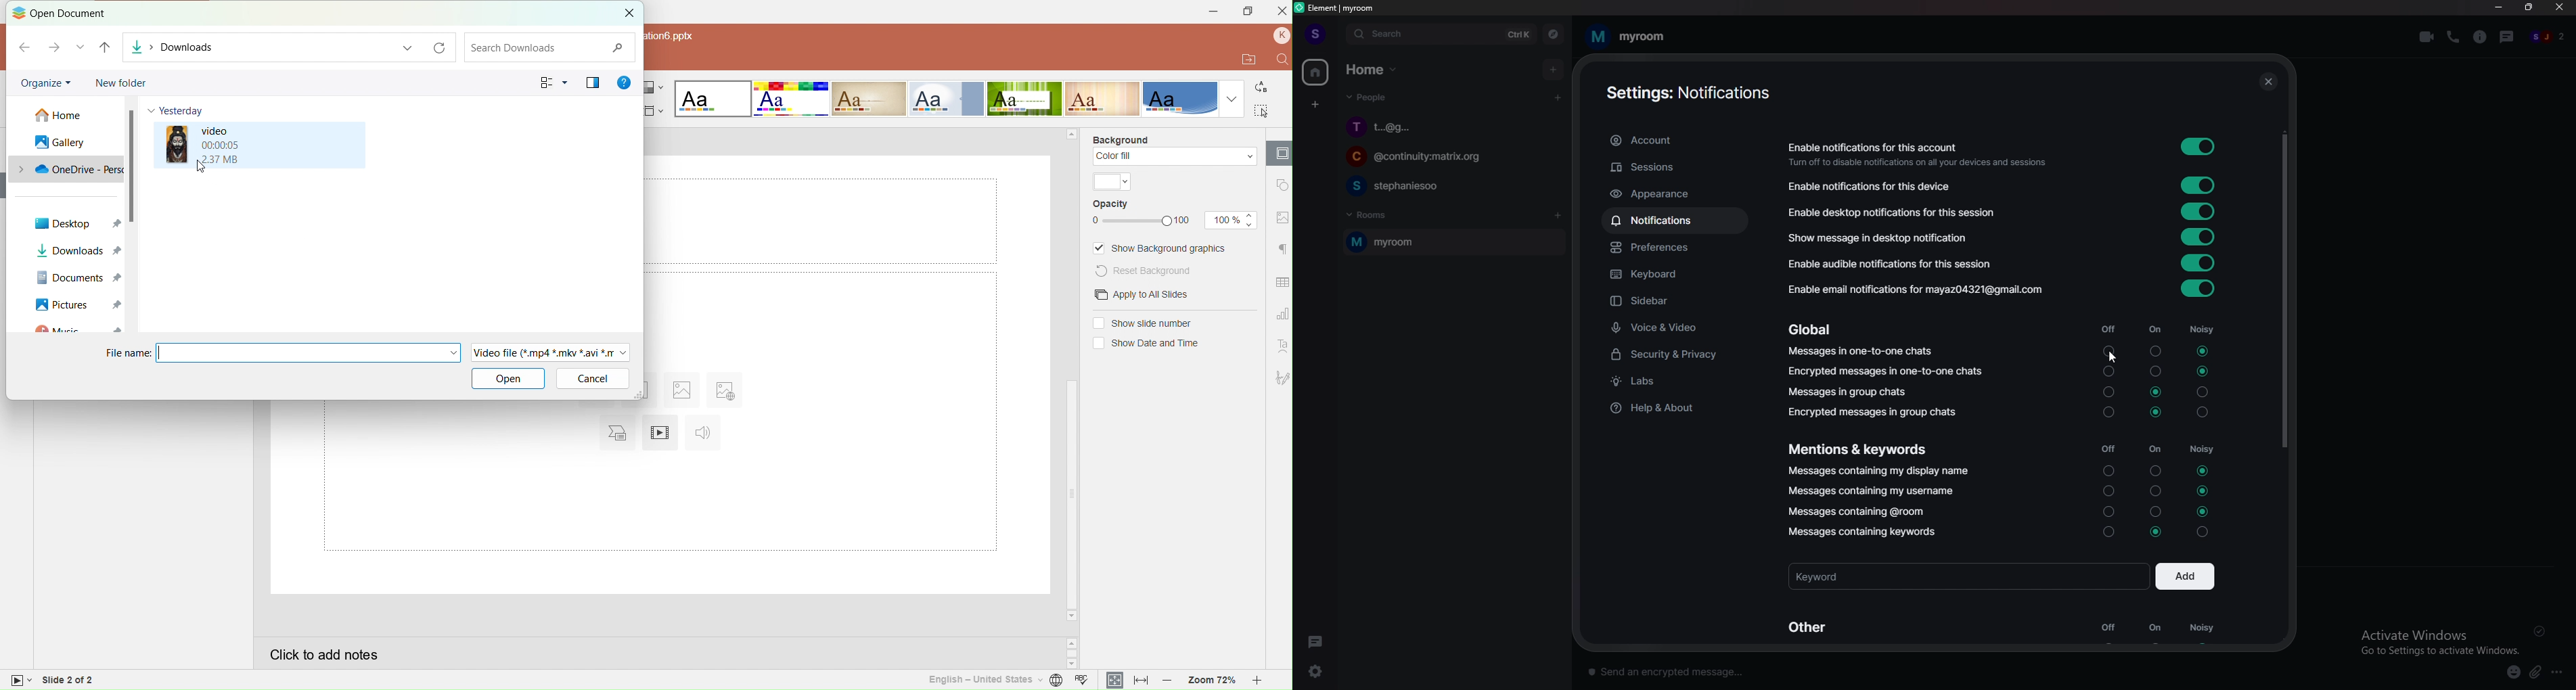 The width and height of the screenshot is (2576, 700). Describe the element at coordinates (1863, 353) in the screenshot. I see `Message in one to one chats` at that location.